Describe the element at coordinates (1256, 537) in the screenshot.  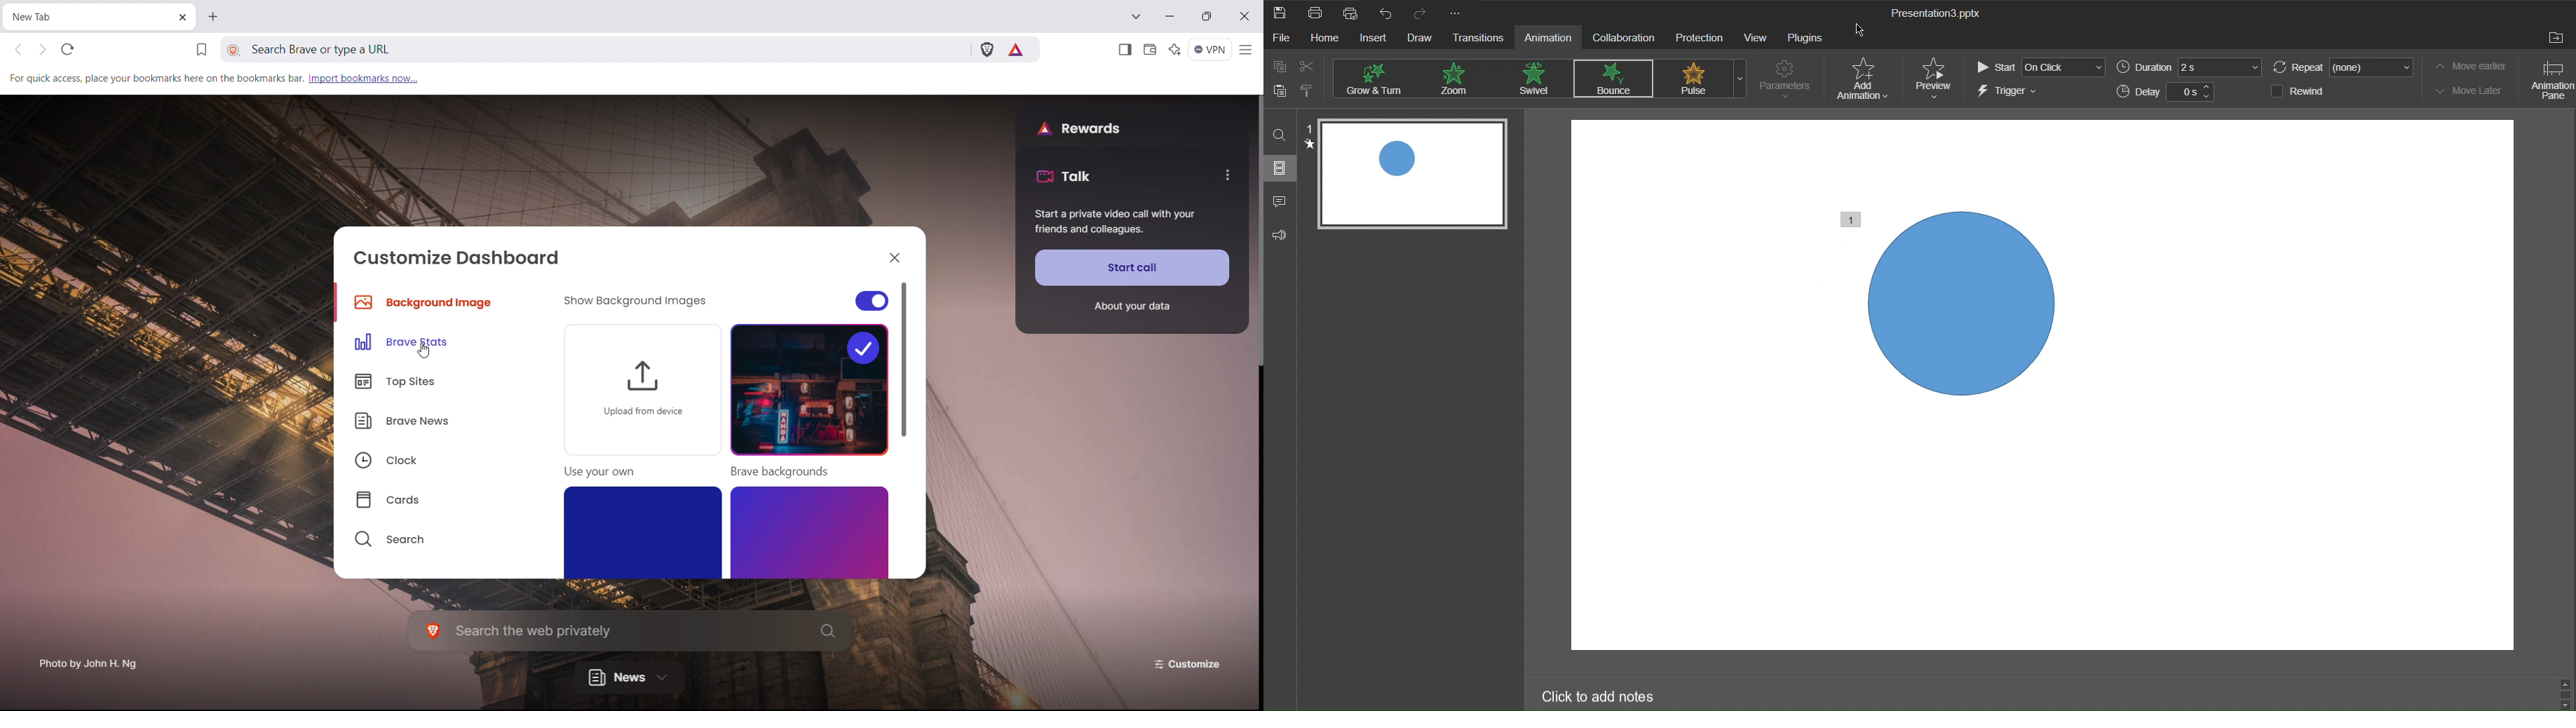
I see `scroll bar` at that location.